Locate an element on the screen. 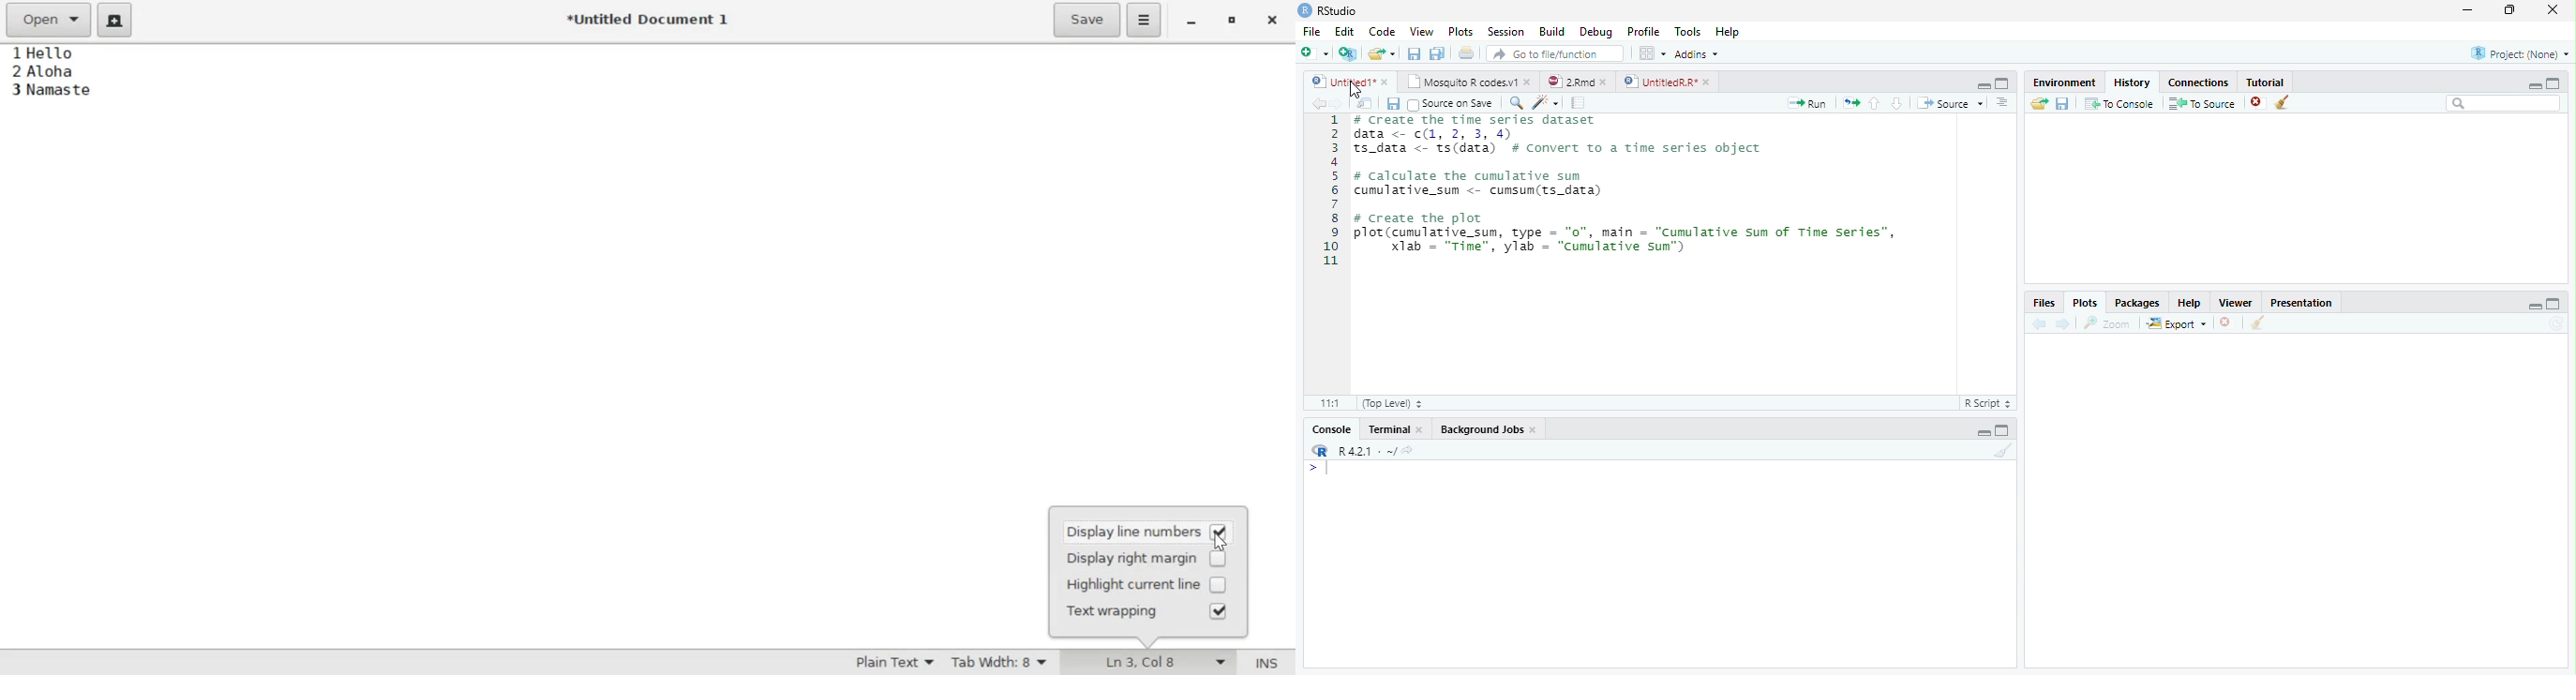 This screenshot has height=700, width=2576. To Console is located at coordinates (2119, 106).